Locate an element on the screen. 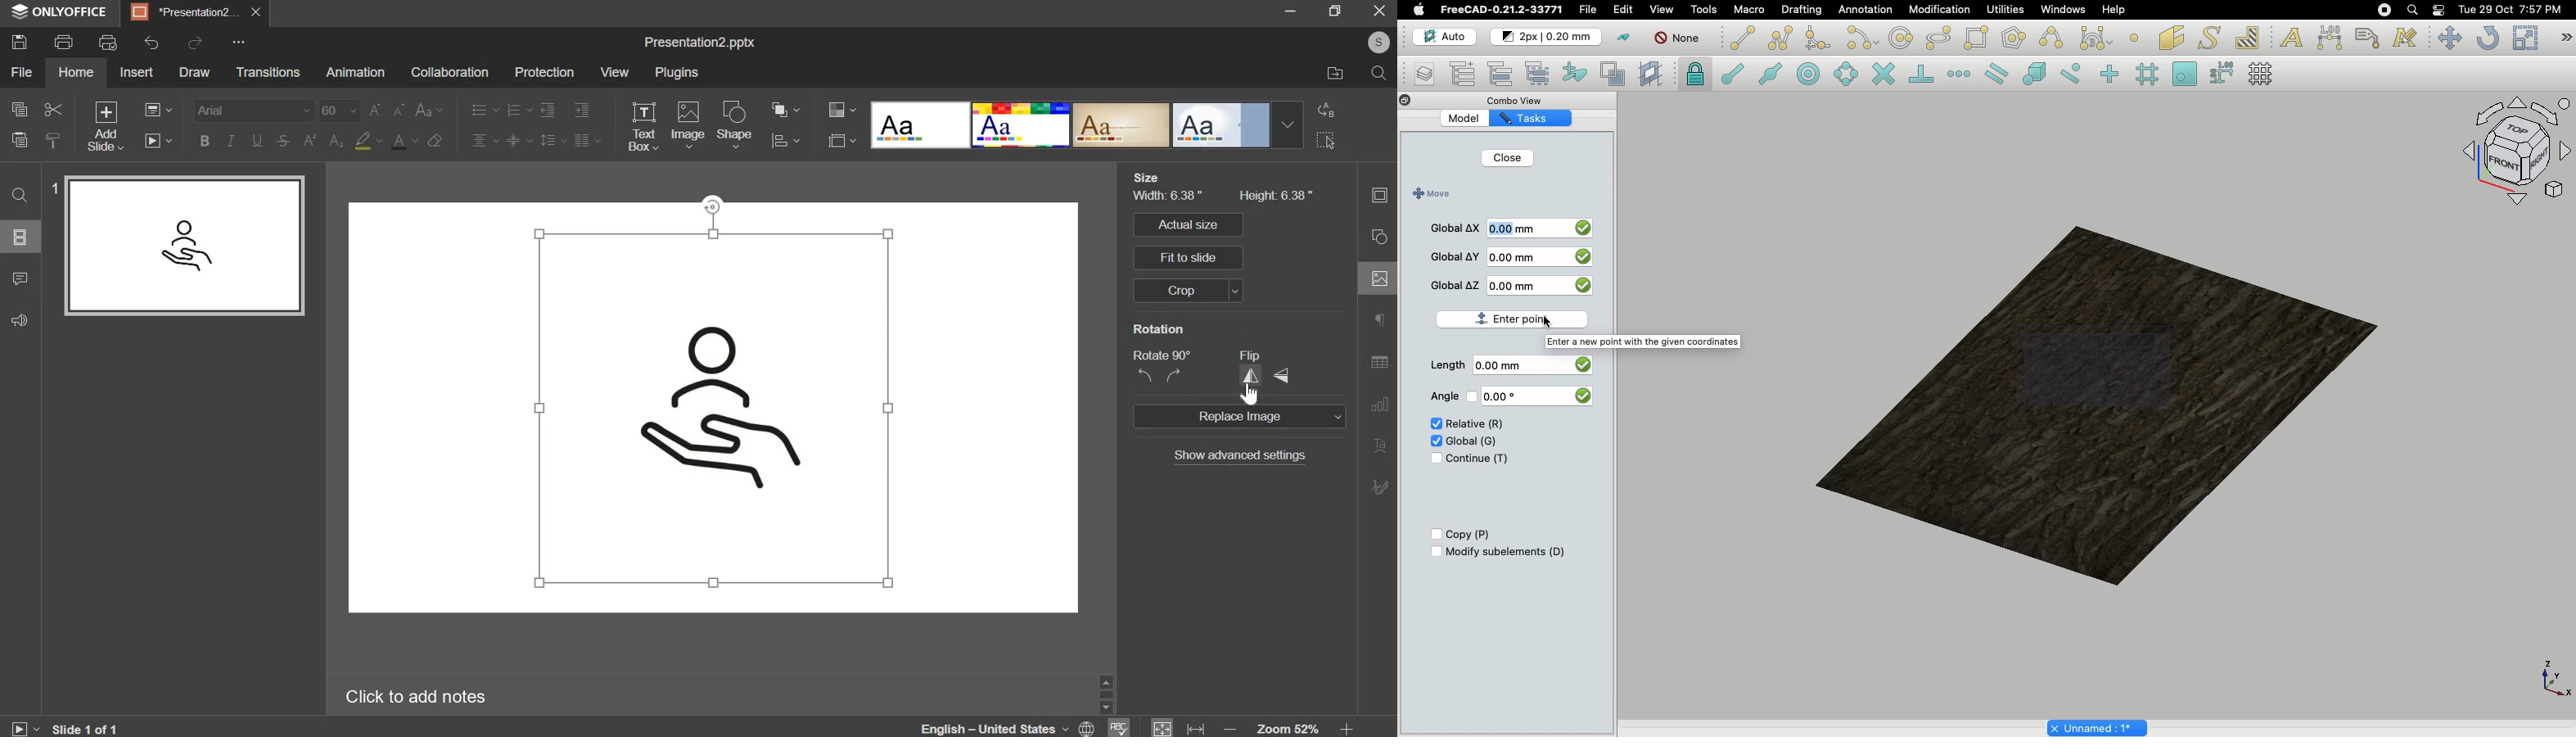 This screenshot has height=756, width=2576. Snap special  is located at coordinates (2037, 75).